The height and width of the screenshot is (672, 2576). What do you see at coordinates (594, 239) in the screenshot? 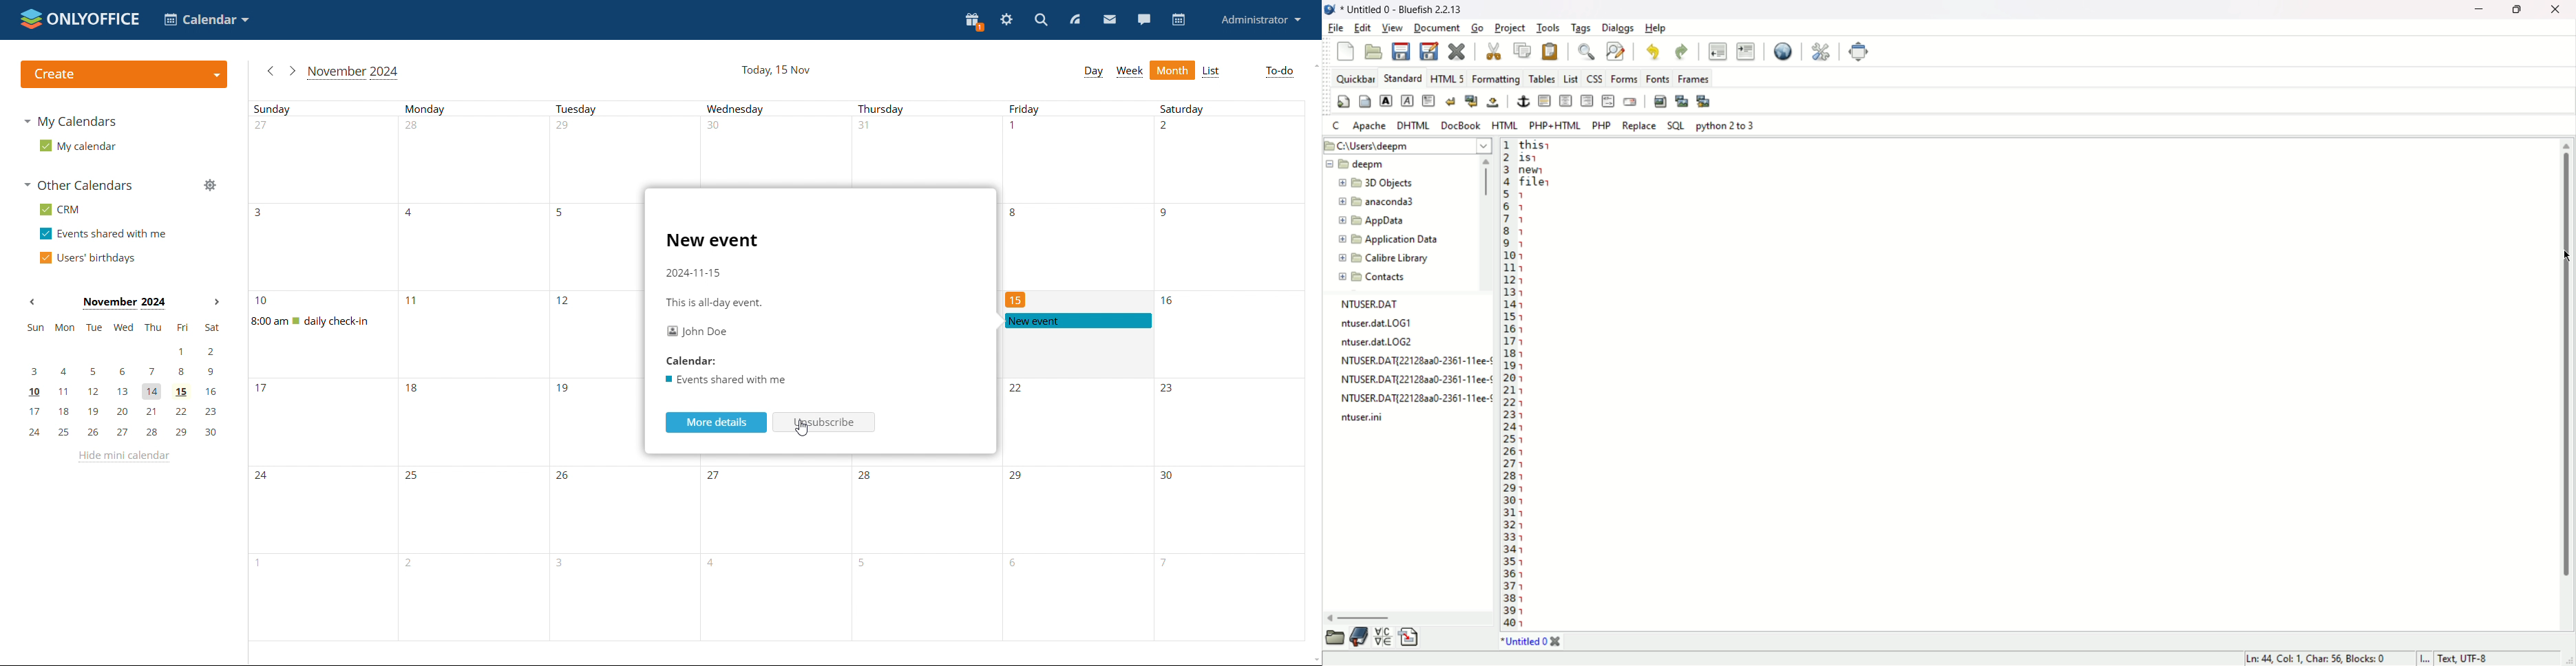
I see `cell for individual day` at bounding box center [594, 239].